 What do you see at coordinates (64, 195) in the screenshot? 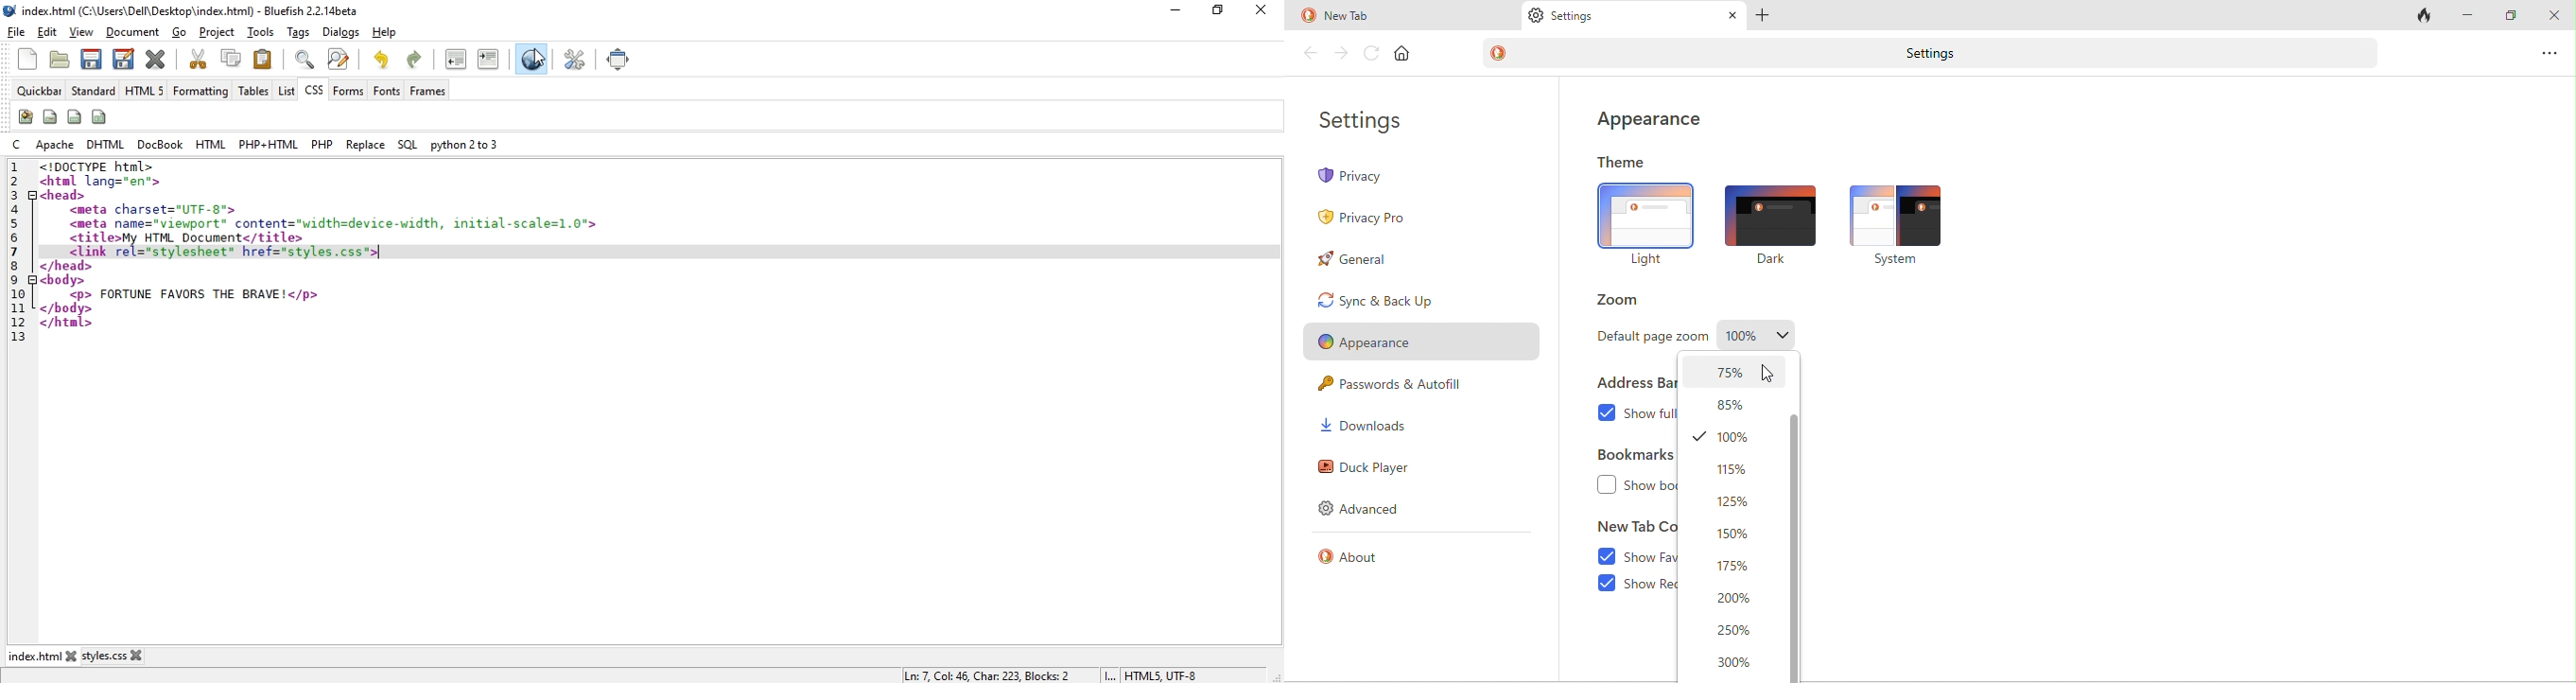
I see `<head>` at bounding box center [64, 195].